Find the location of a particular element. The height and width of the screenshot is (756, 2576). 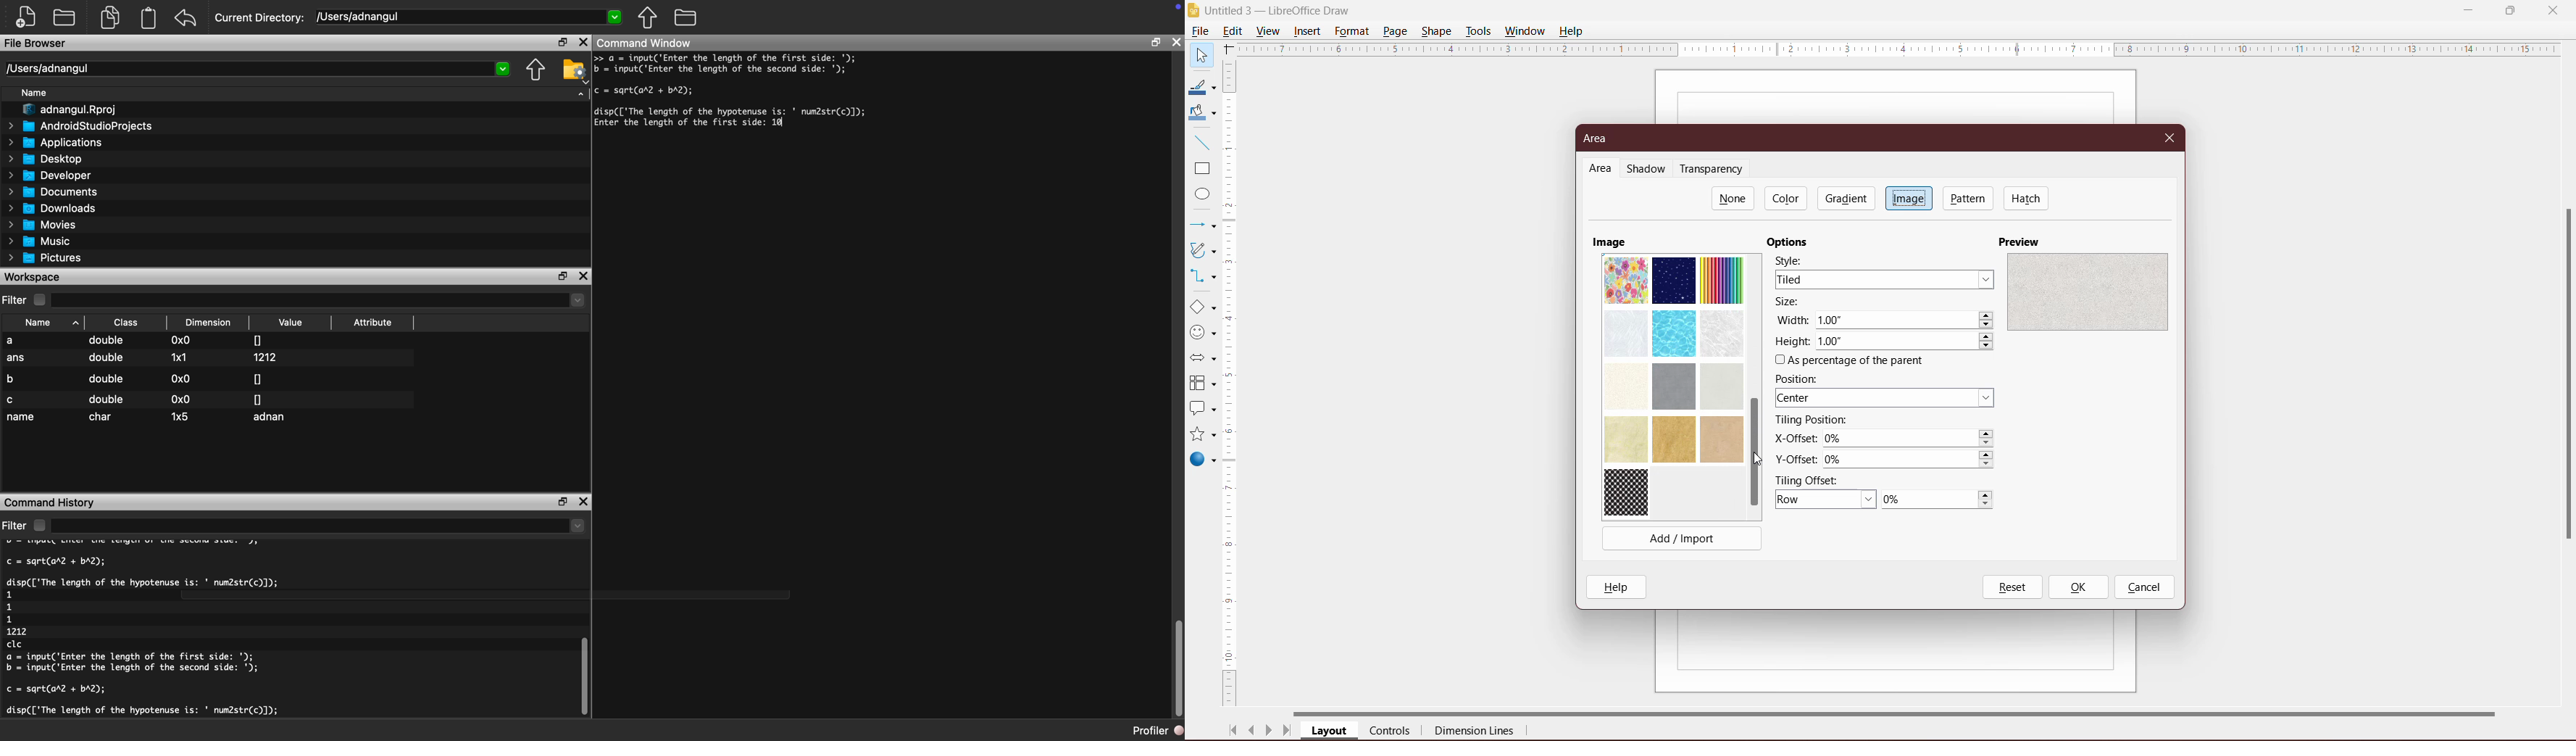

move up is located at coordinates (535, 70).